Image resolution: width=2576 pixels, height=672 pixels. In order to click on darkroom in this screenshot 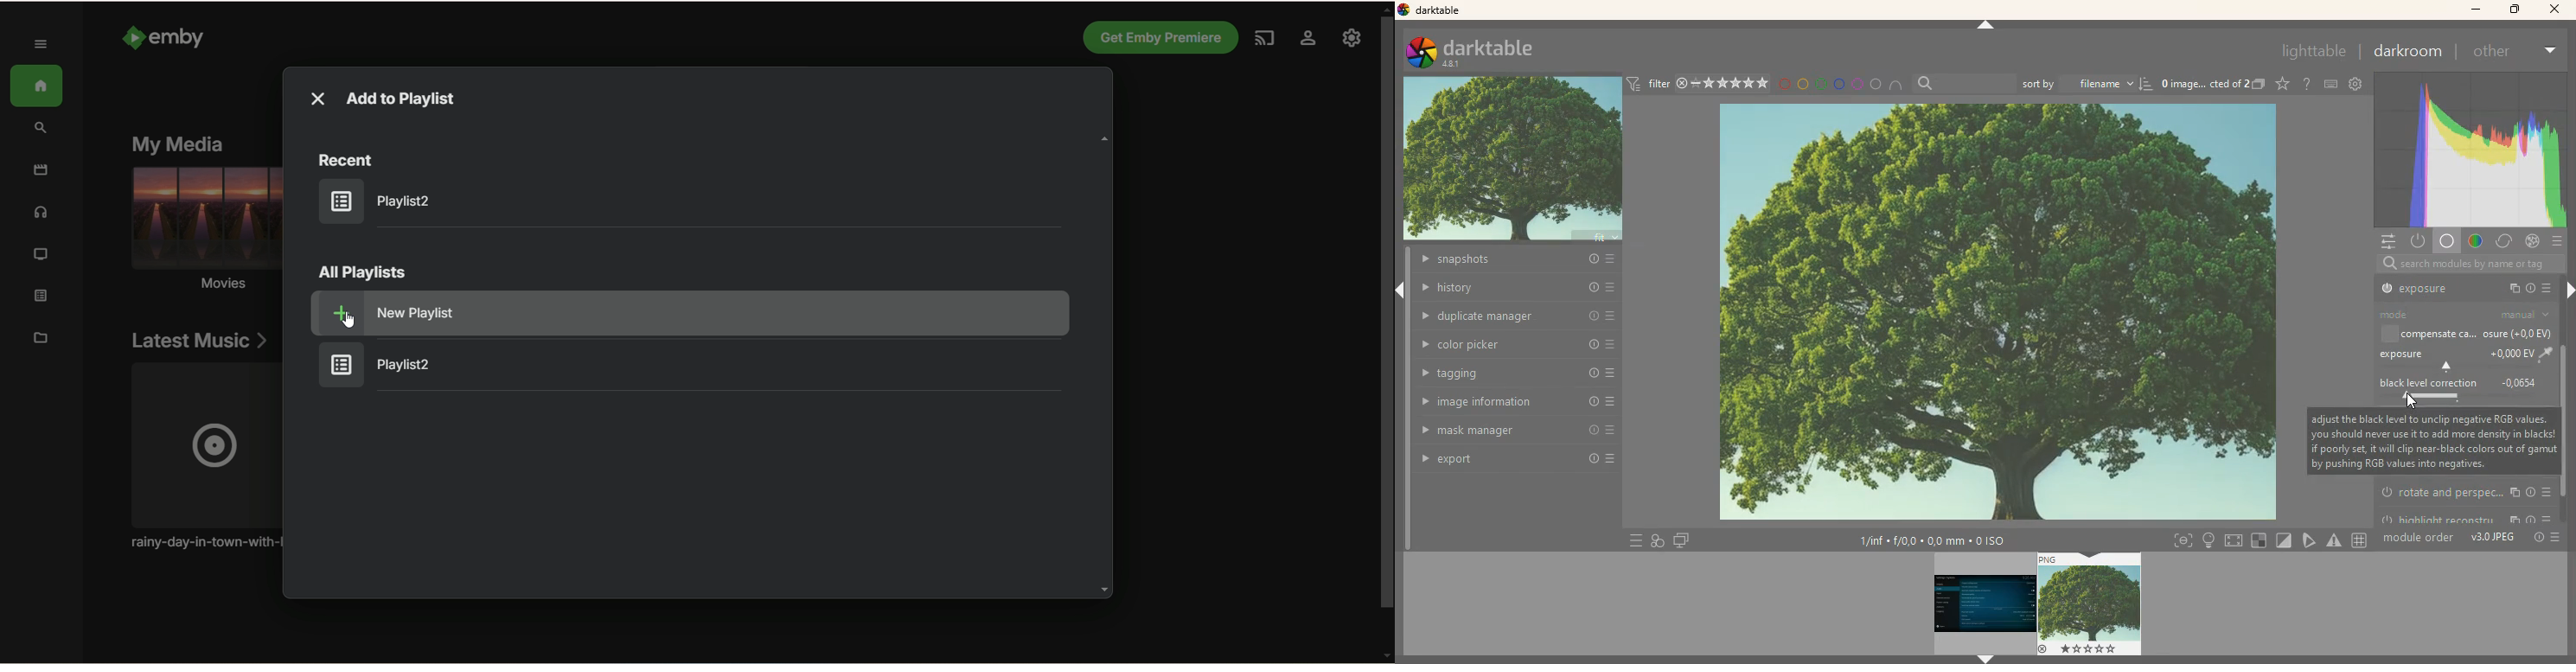, I will do `click(2412, 53)`.